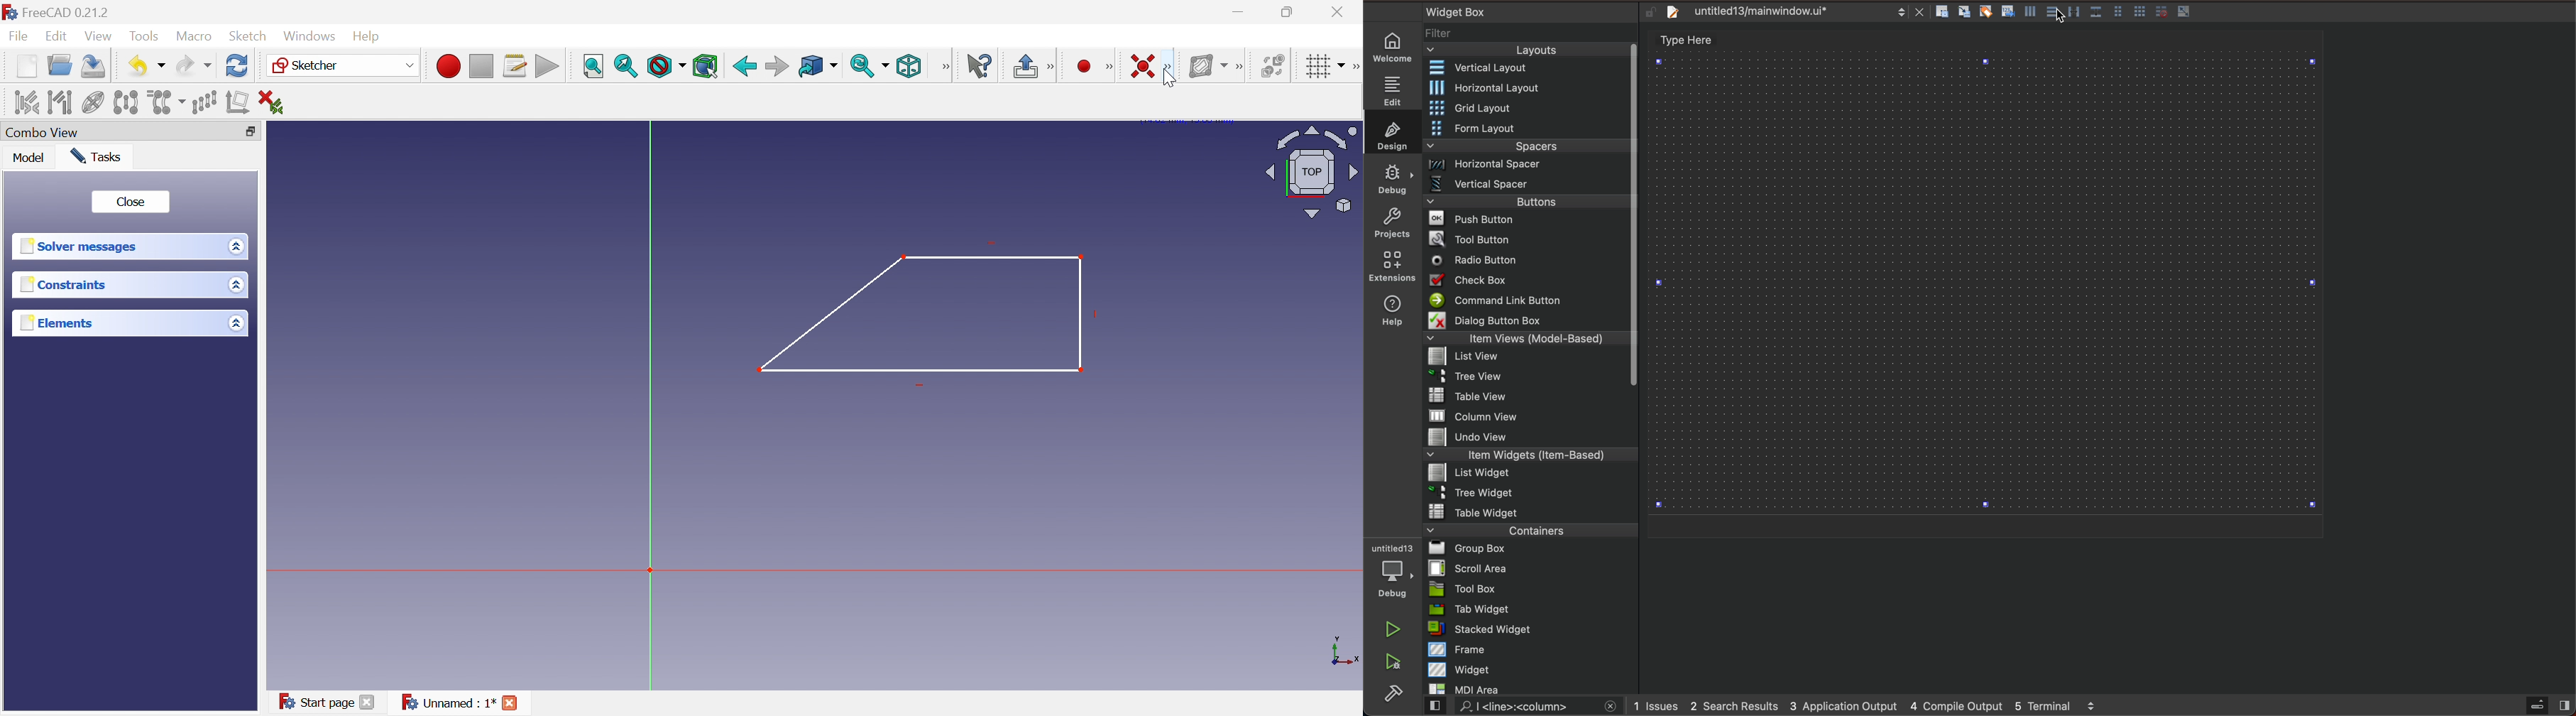 The width and height of the screenshot is (2576, 728). What do you see at coordinates (1289, 11) in the screenshot?
I see `Restore Down` at bounding box center [1289, 11].